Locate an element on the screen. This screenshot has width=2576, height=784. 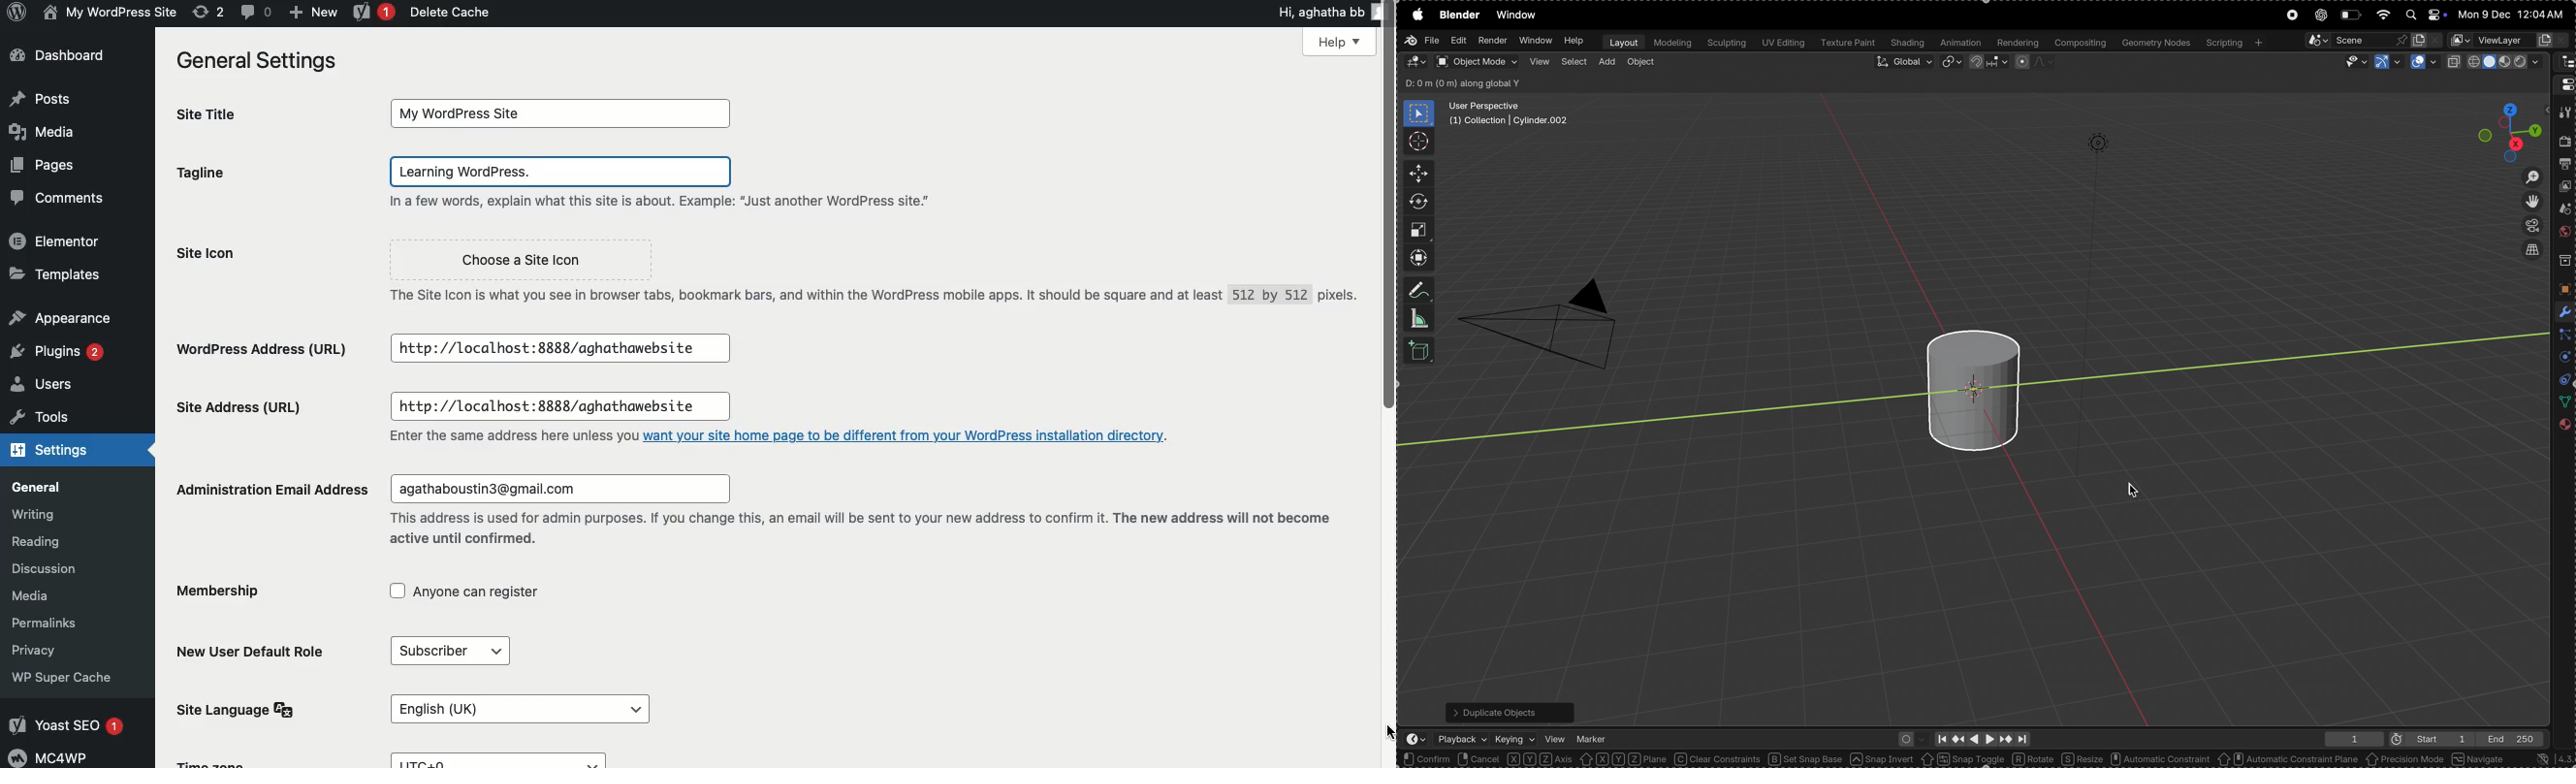
layout is located at coordinates (1621, 42).